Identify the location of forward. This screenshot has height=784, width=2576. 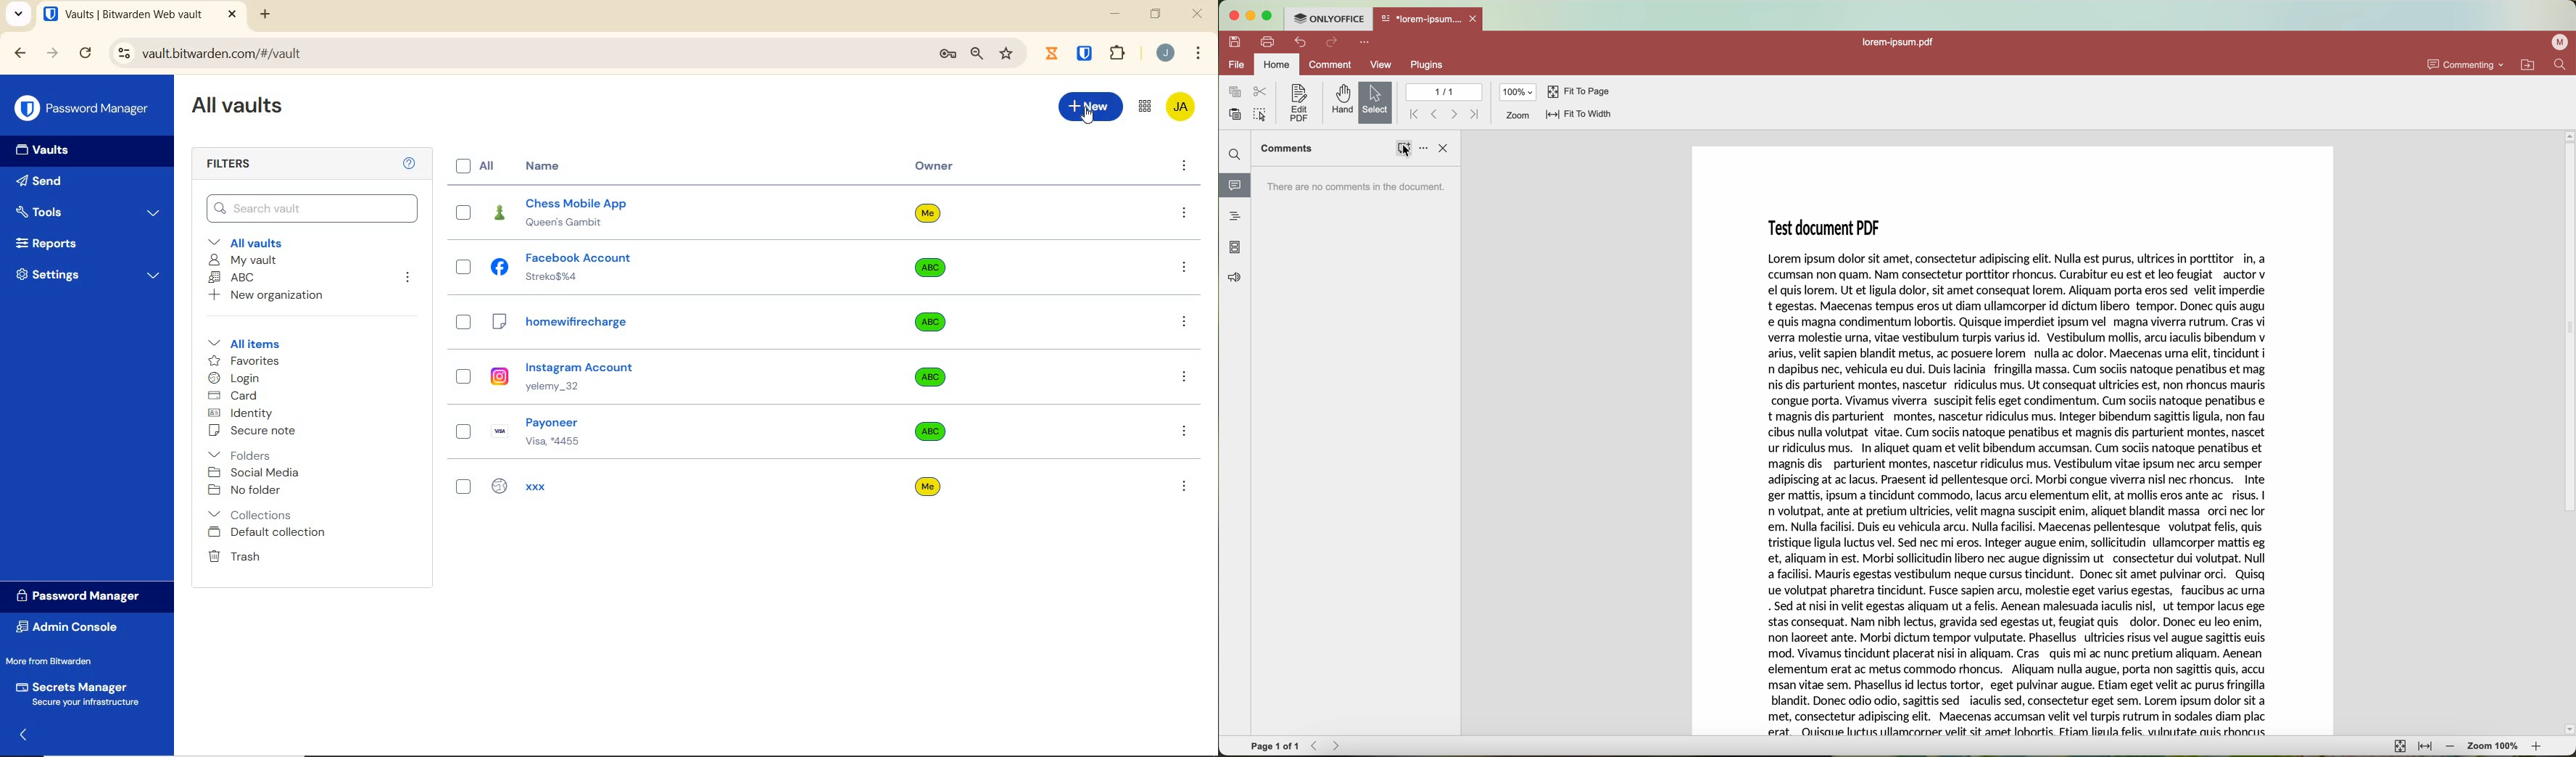
(53, 54).